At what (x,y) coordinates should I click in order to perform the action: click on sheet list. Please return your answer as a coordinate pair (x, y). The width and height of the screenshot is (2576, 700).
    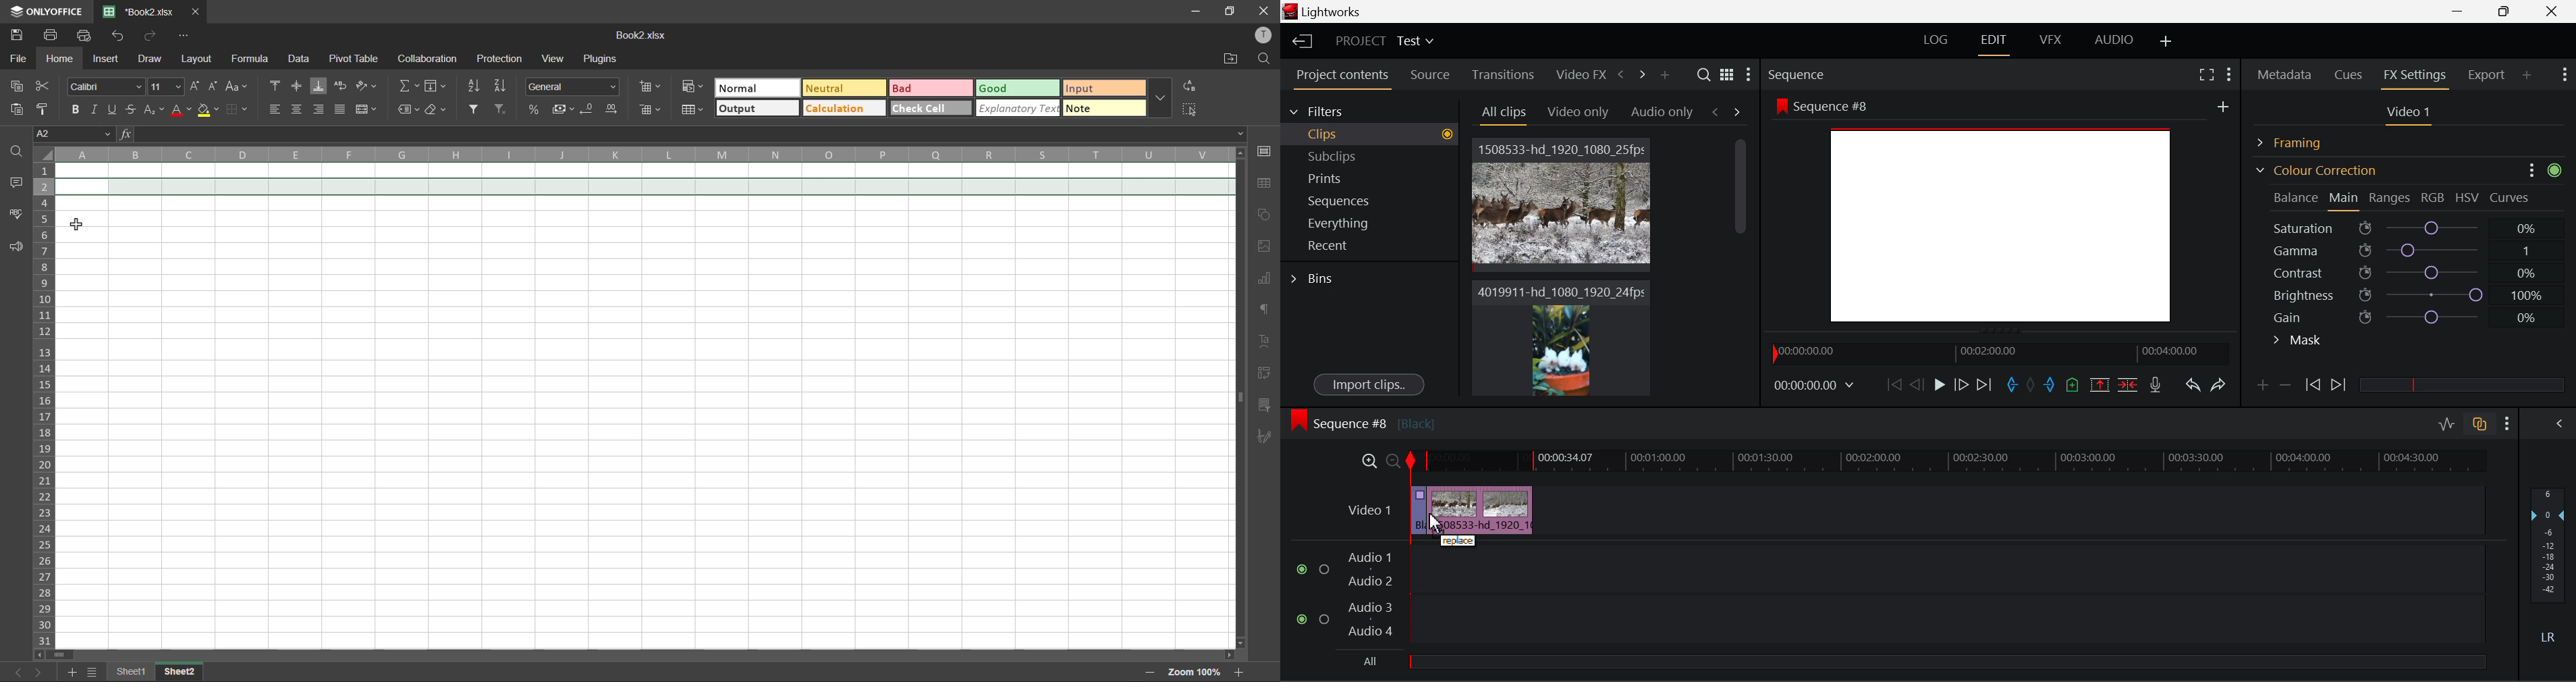
    Looking at the image, I should click on (94, 672).